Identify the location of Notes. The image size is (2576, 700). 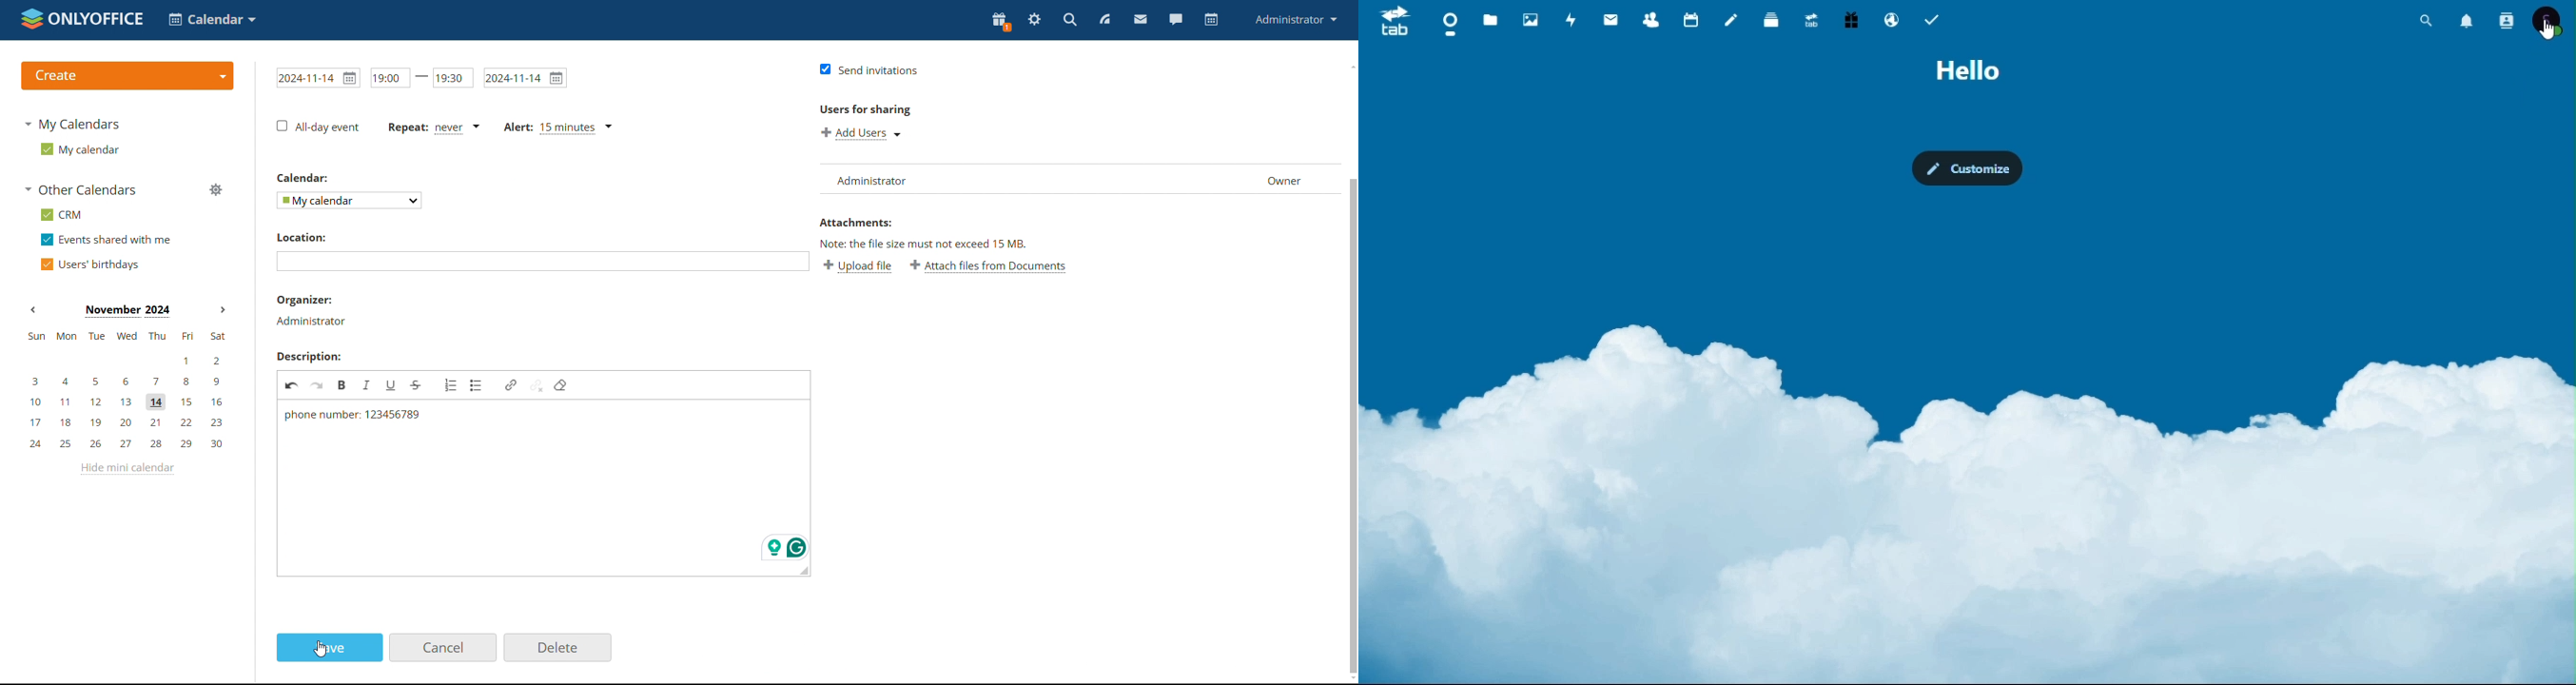
(1732, 17).